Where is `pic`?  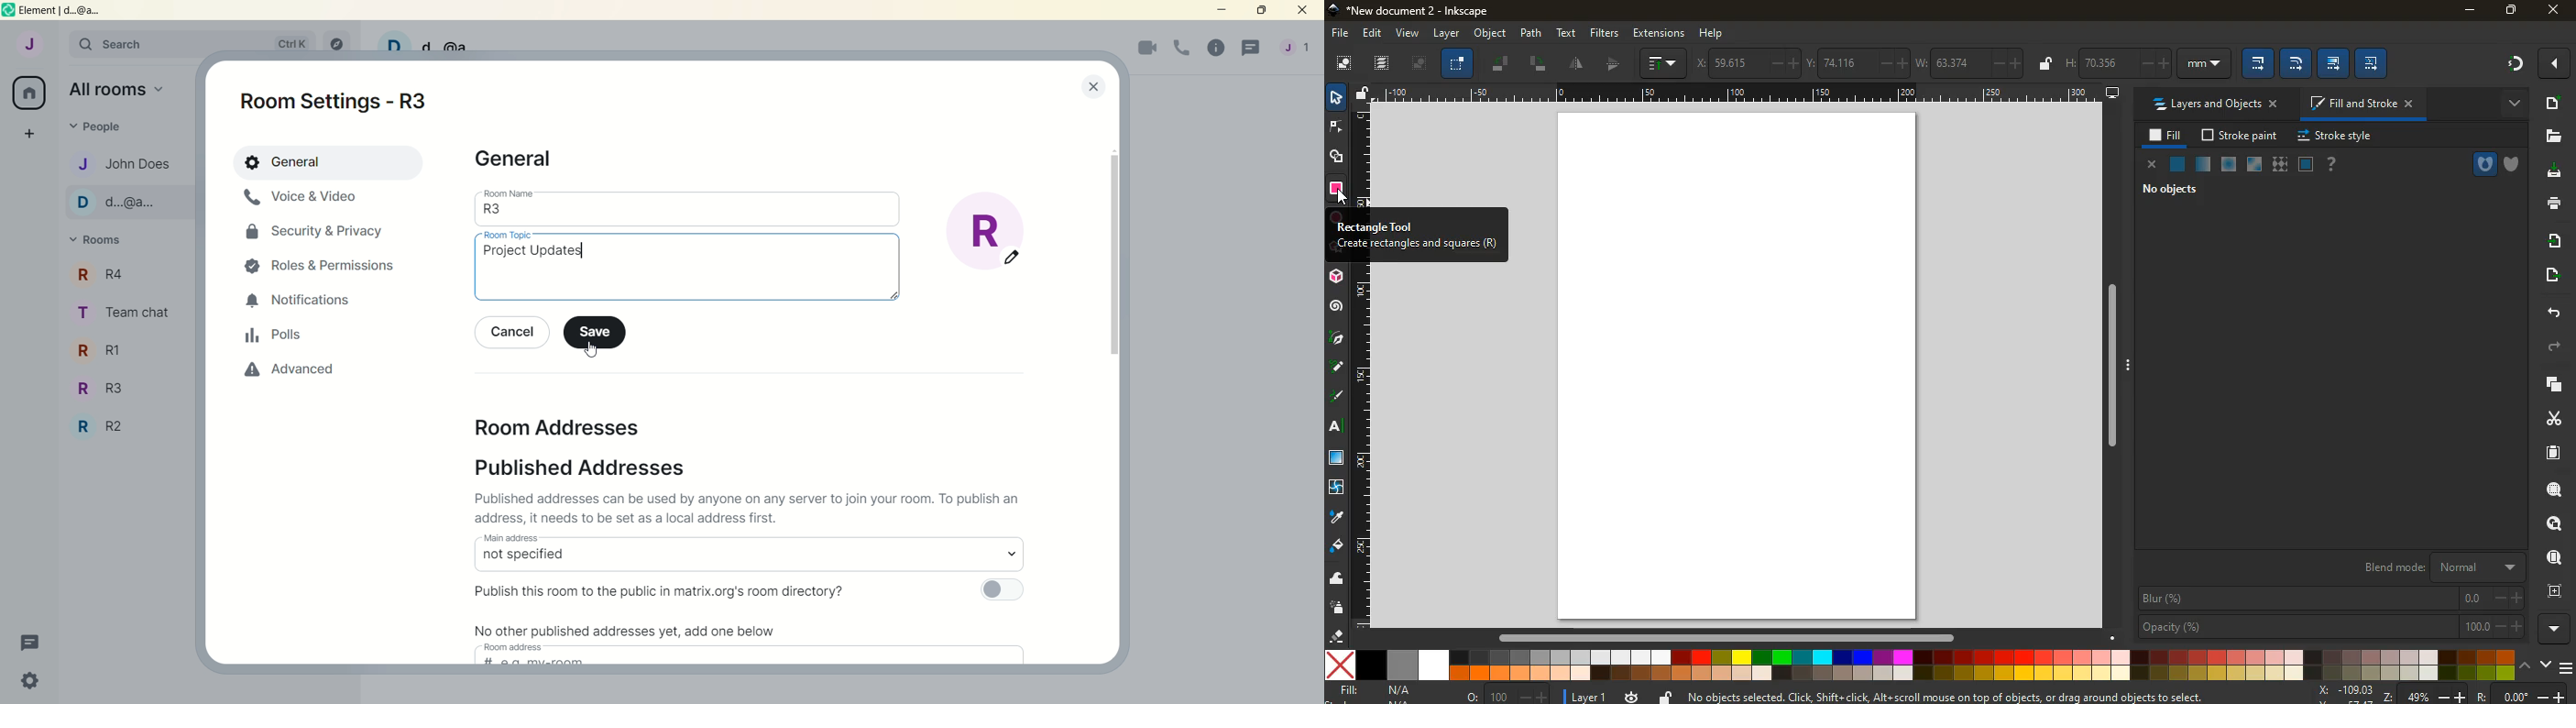
pic is located at coordinates (1337, 336).